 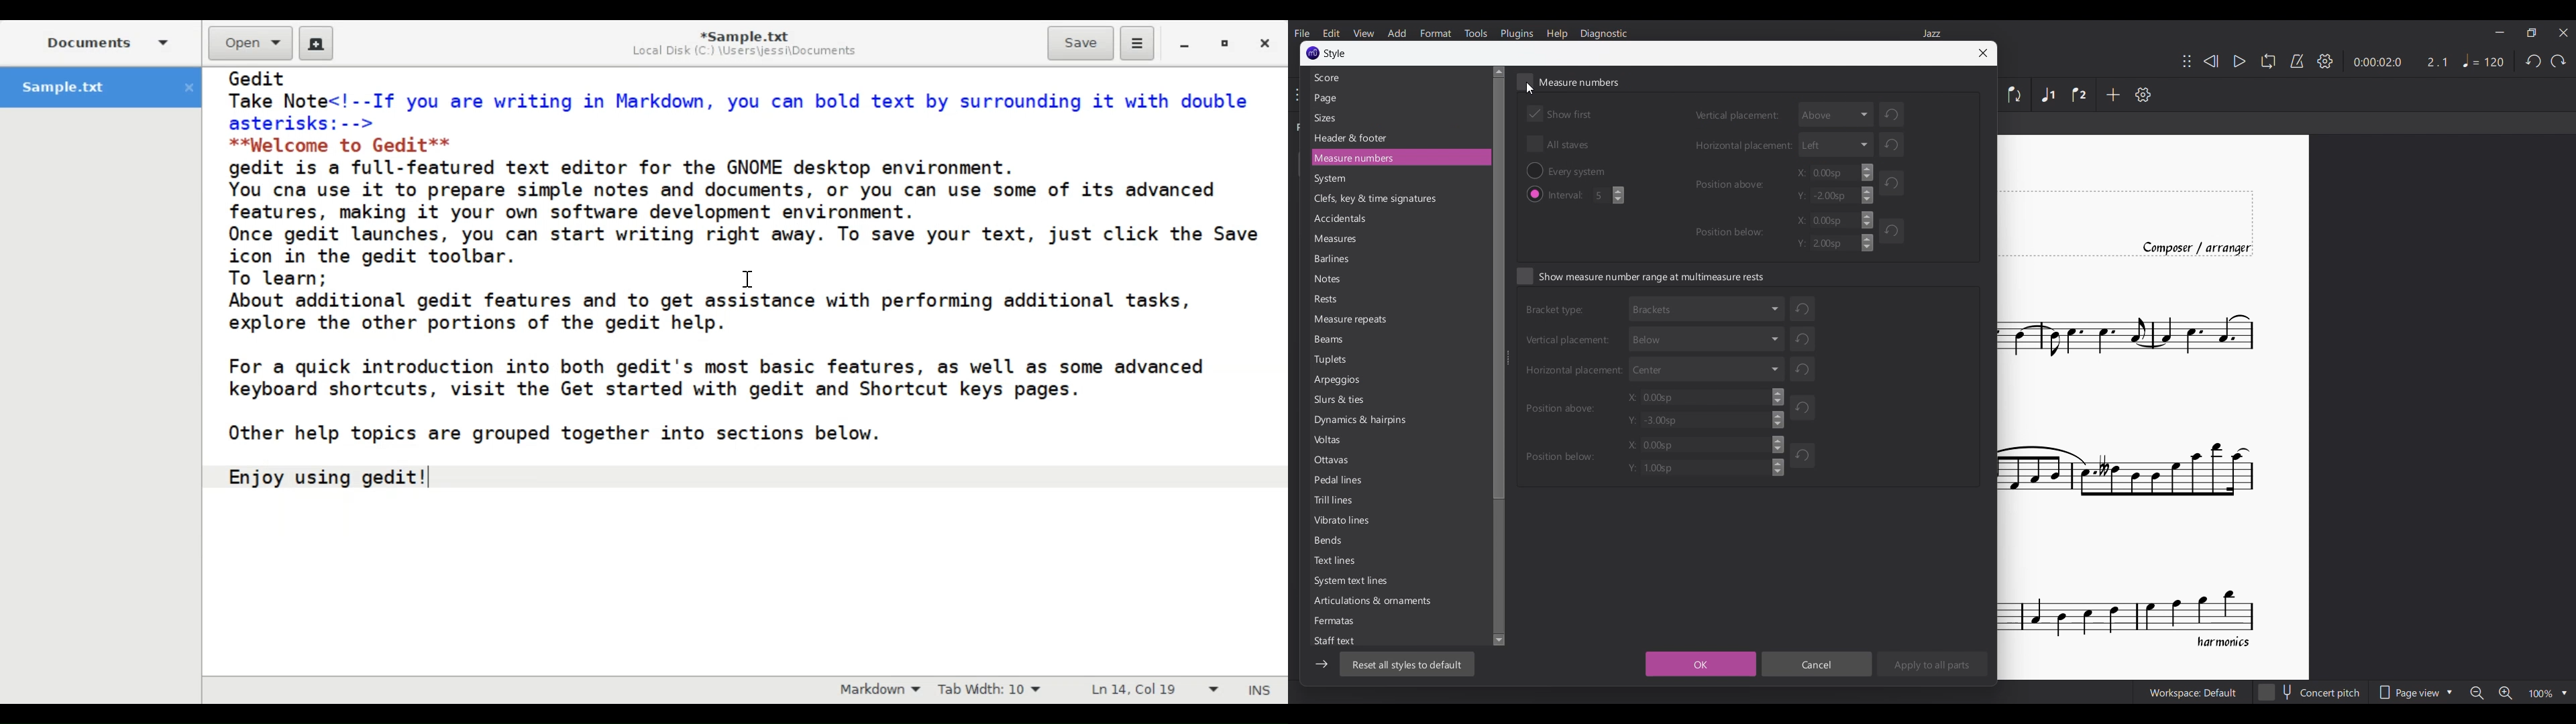 What do you see at coordinates (2298, 61) in the screenshot?
I see `Metronome` at bounding box center [2298, 61].